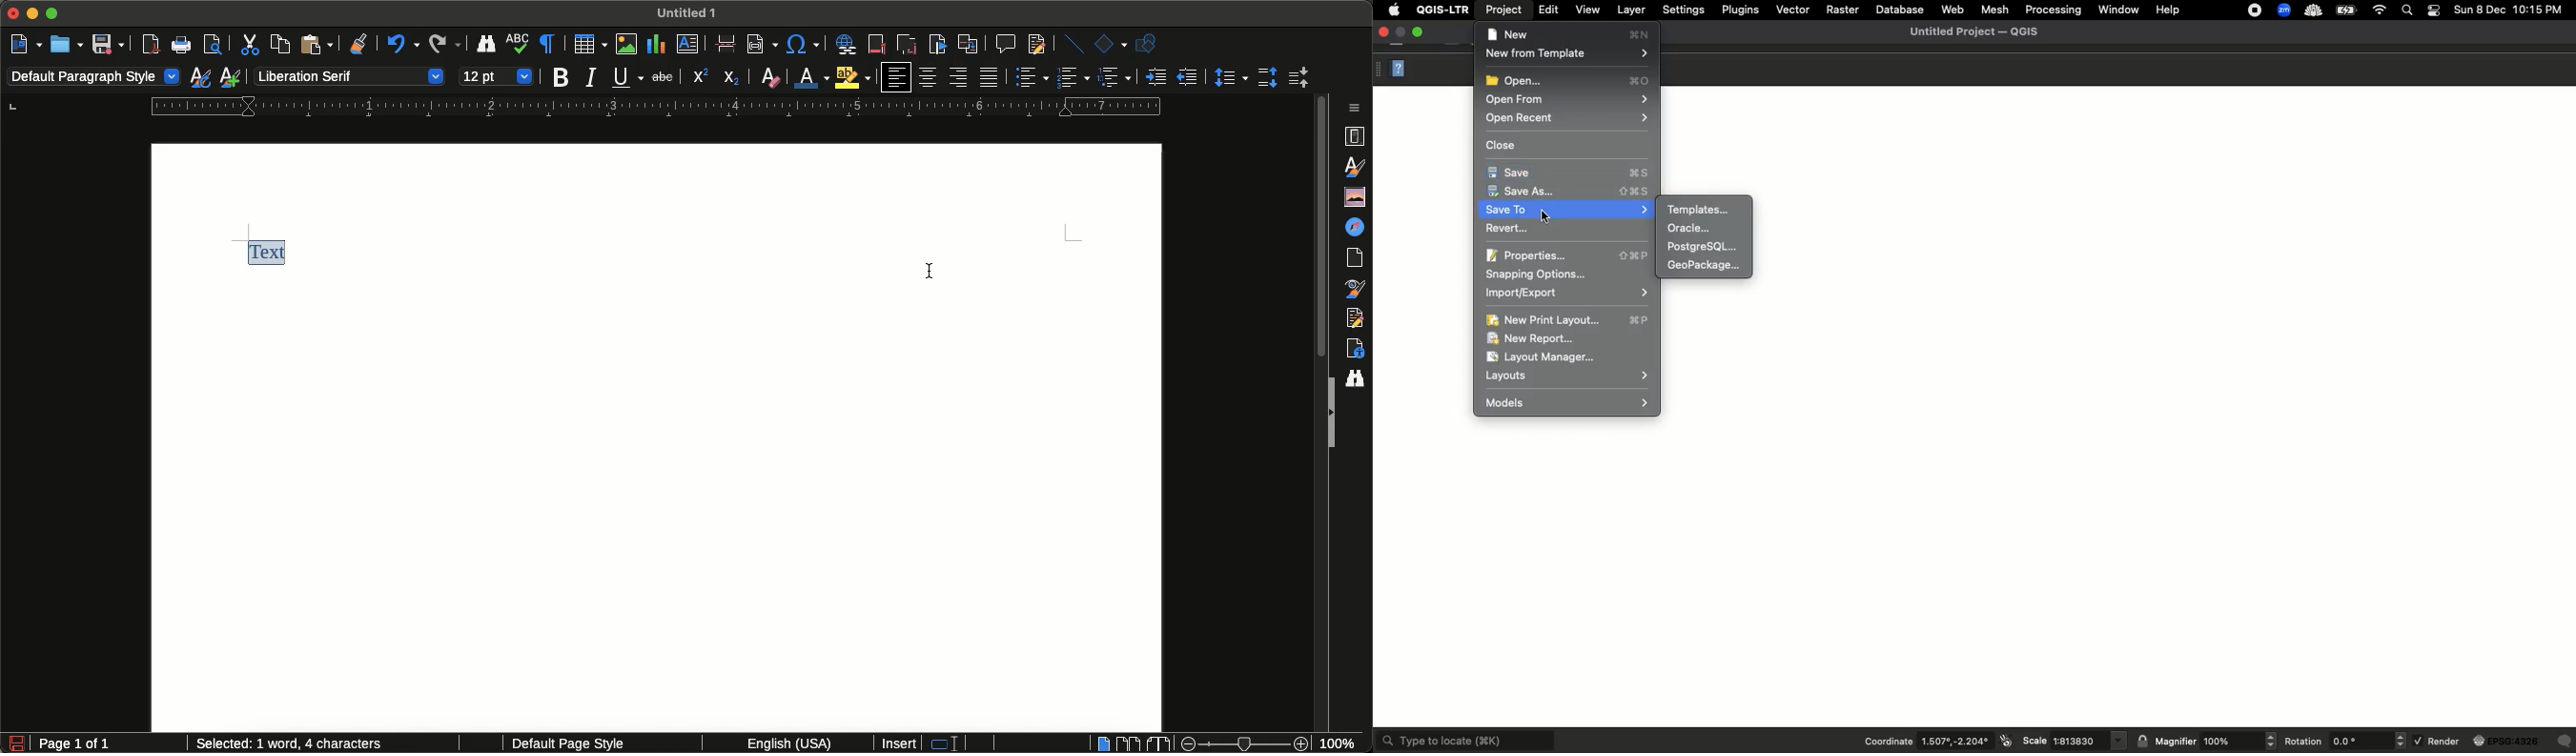 Image resolution: width=2576 pixels, height=756 pixels. I want to click on File name, so click(690, 11).